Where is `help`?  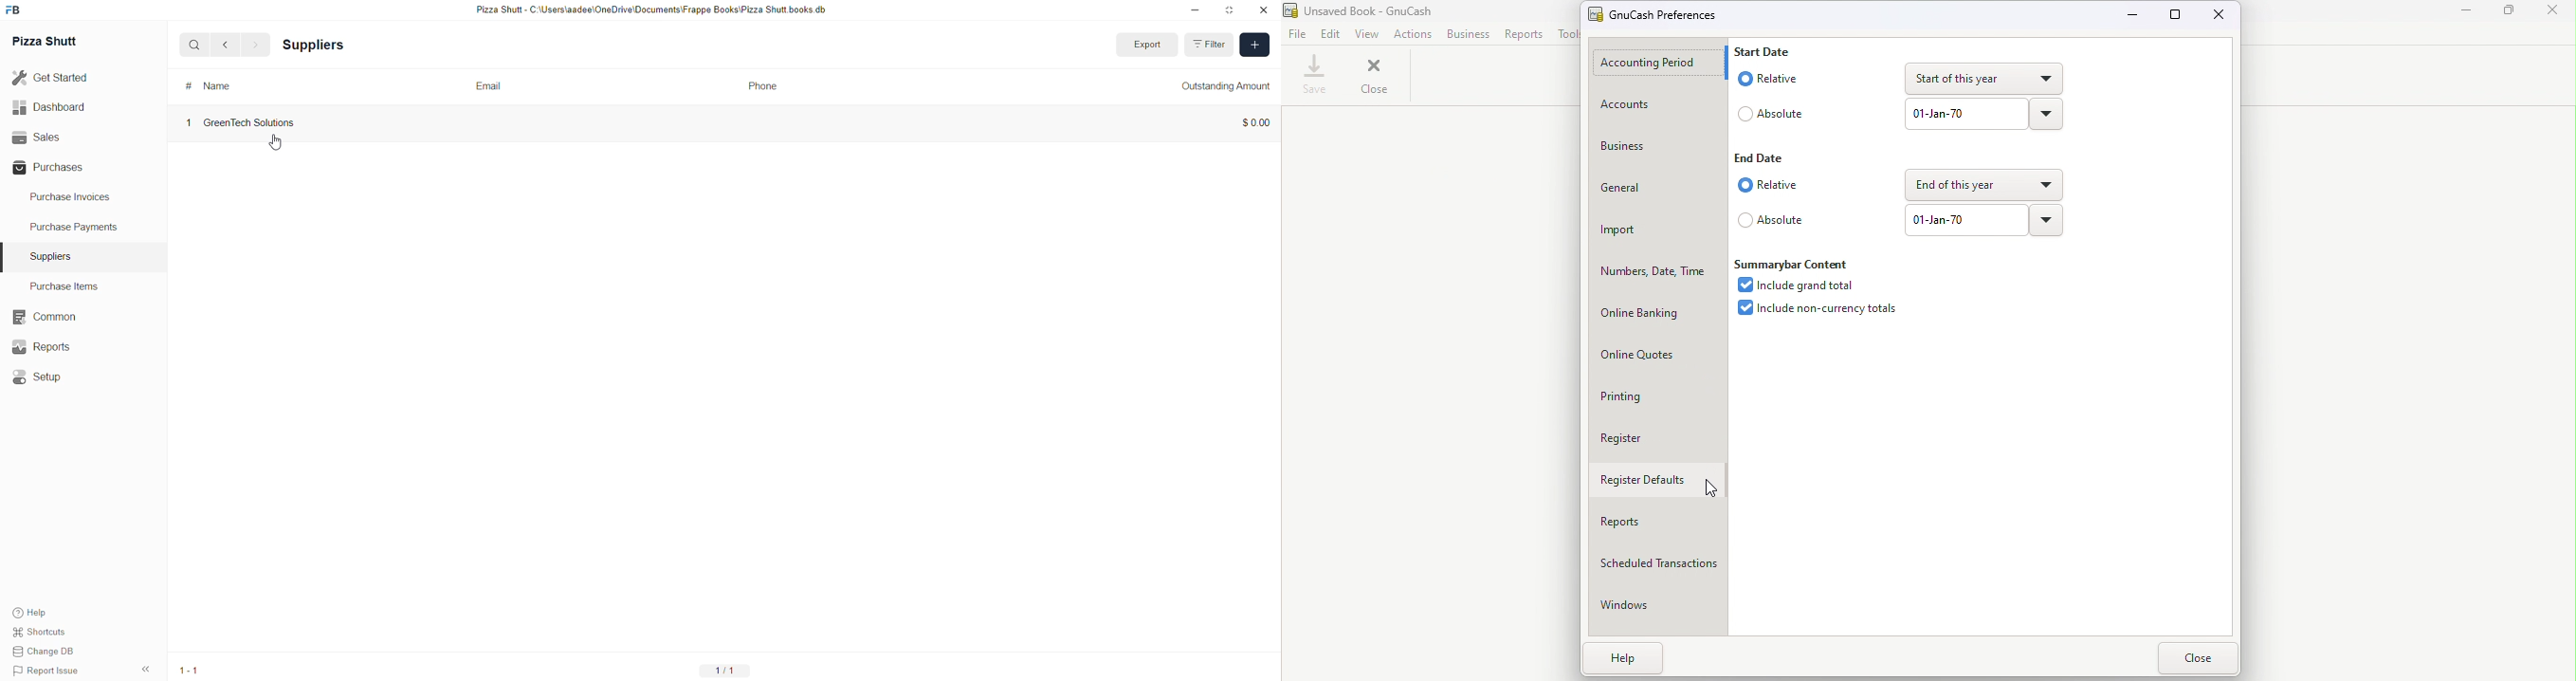
help is located at coordinates (1618, 660).